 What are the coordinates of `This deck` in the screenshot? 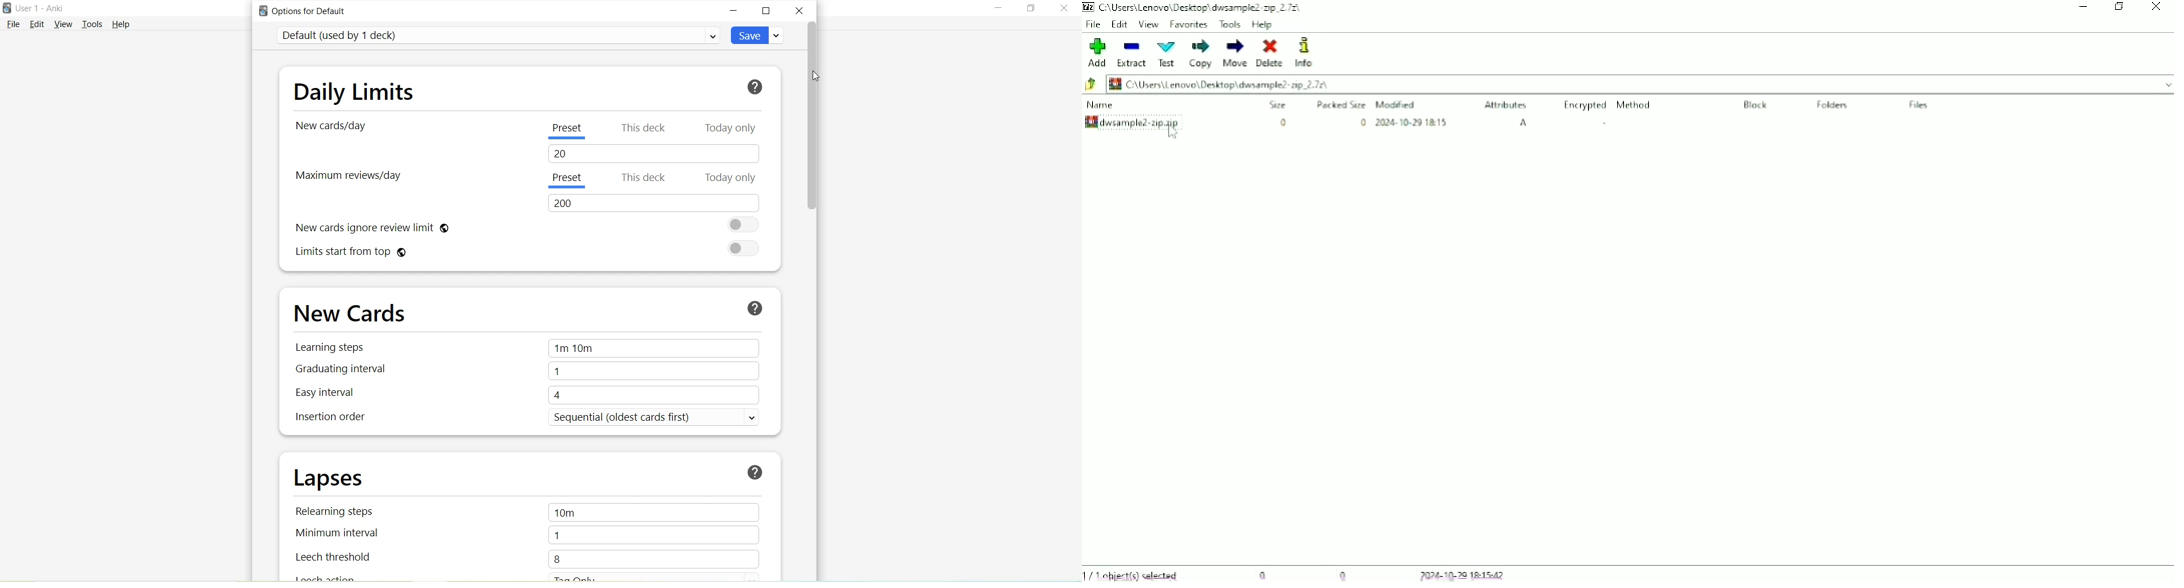 It's located at (646, 178).